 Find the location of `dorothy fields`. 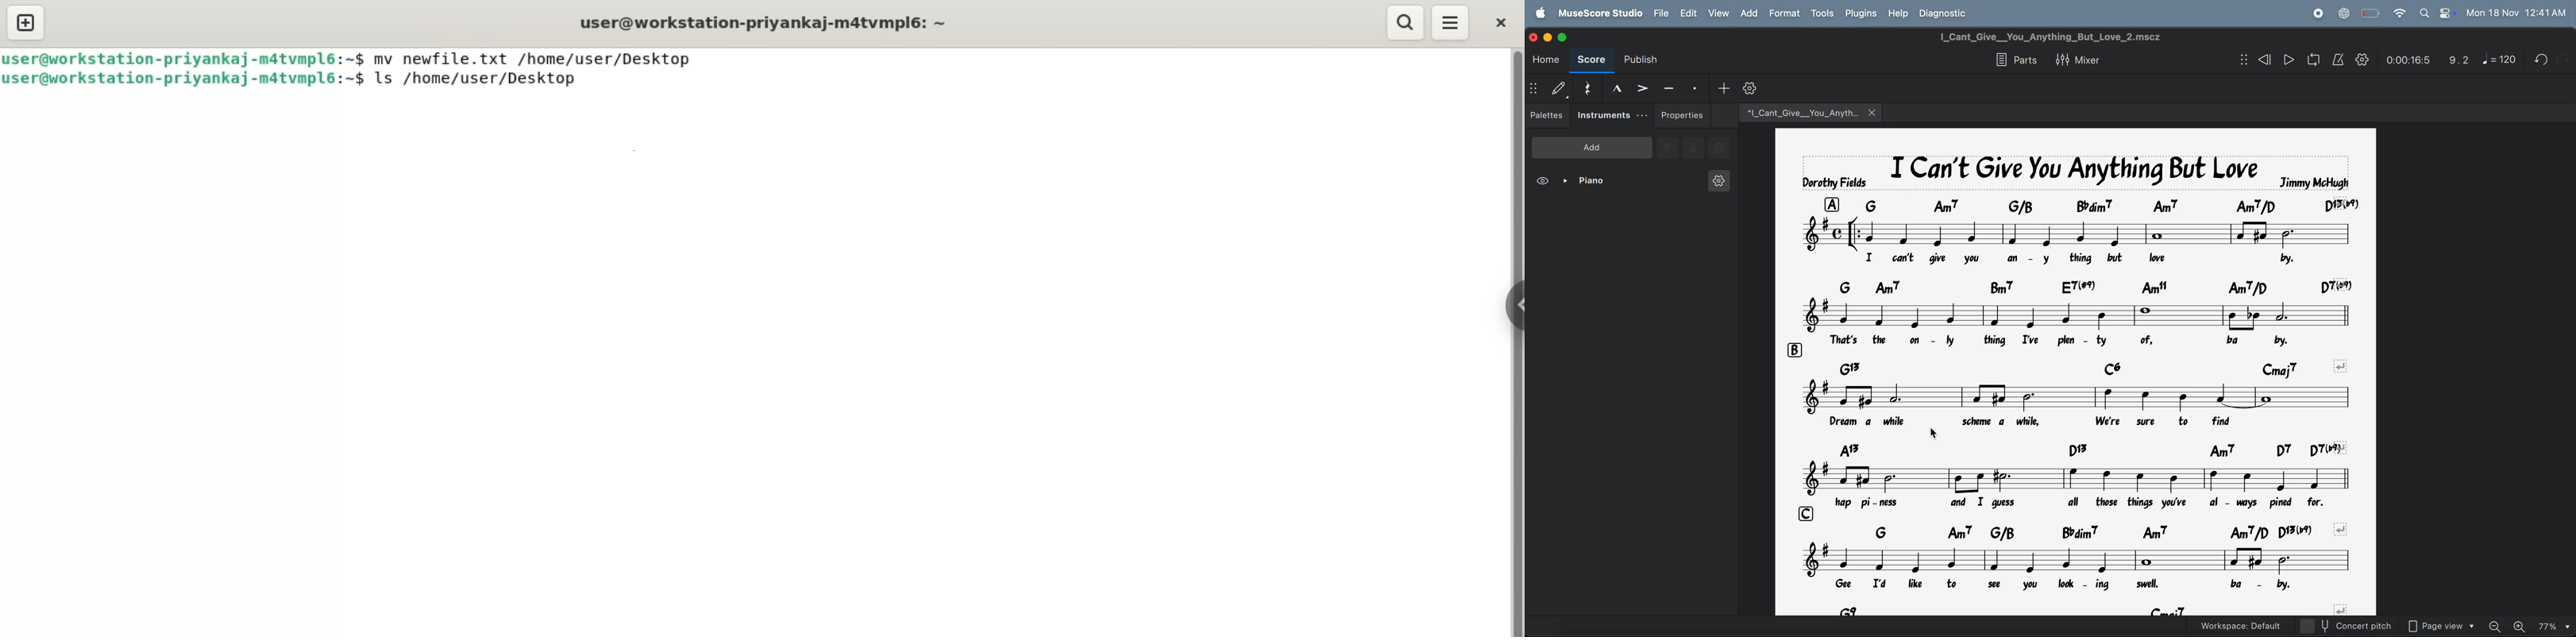

dorothy fields is located at coordinates (1834, 183).